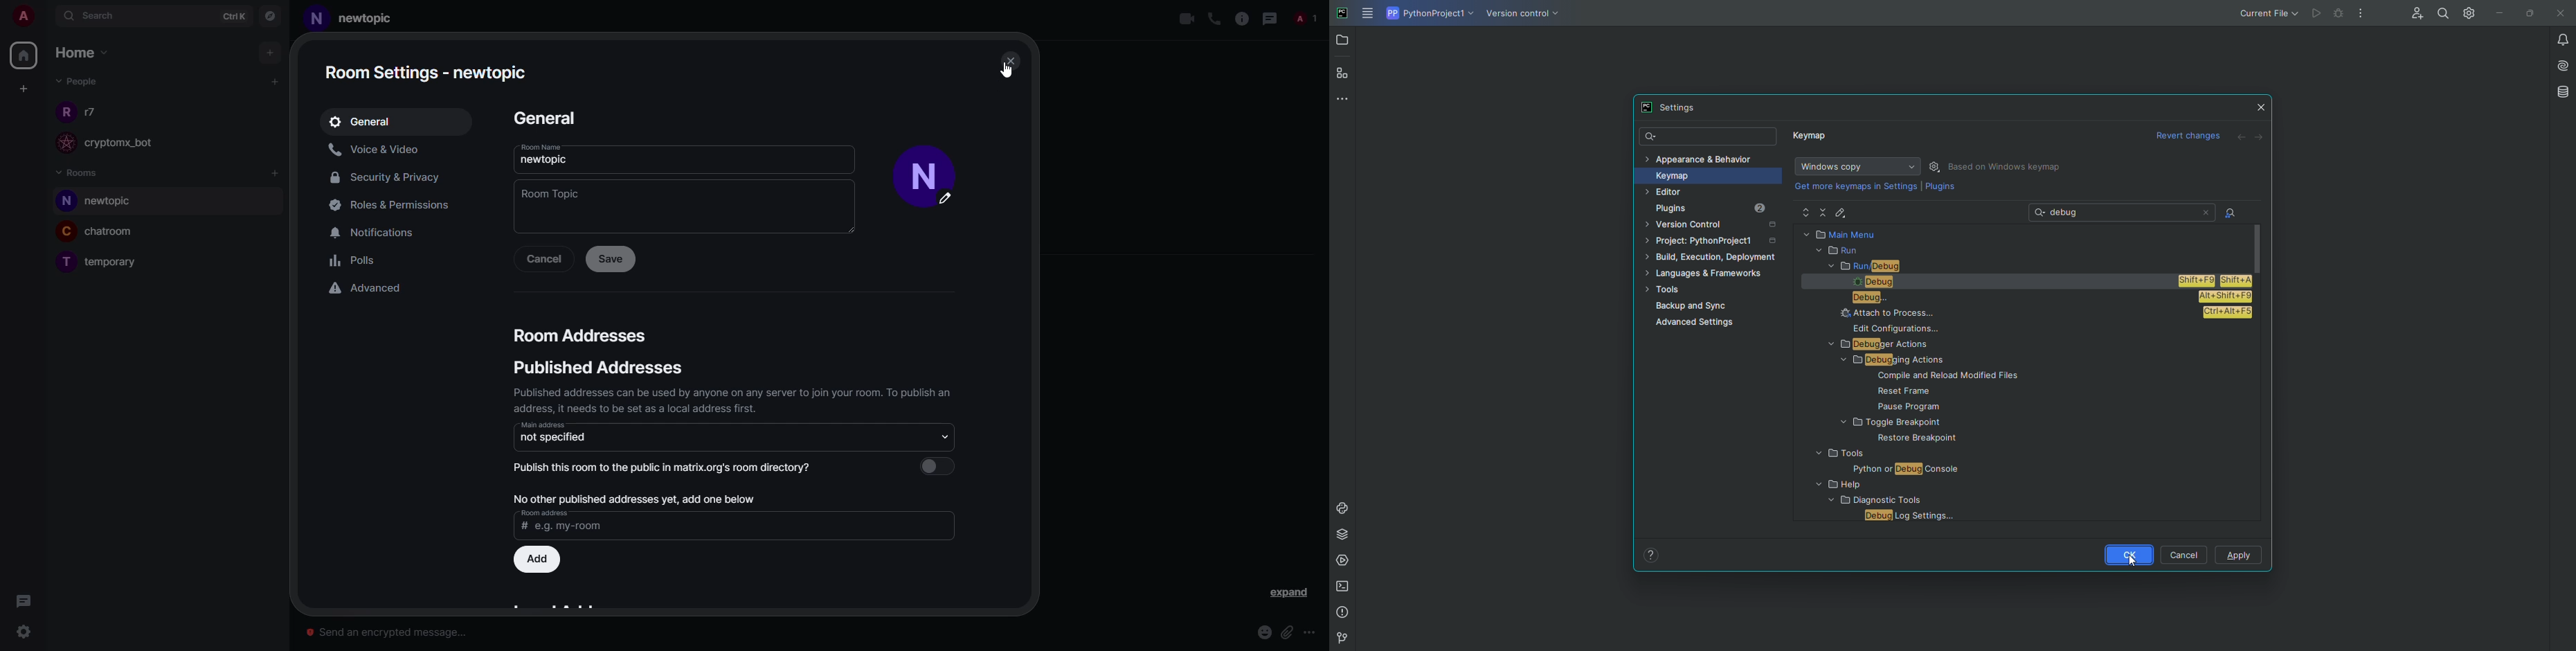 This screenshot has width=2576, height=672. I want to click on FILE NAME, so click(1883, 469).